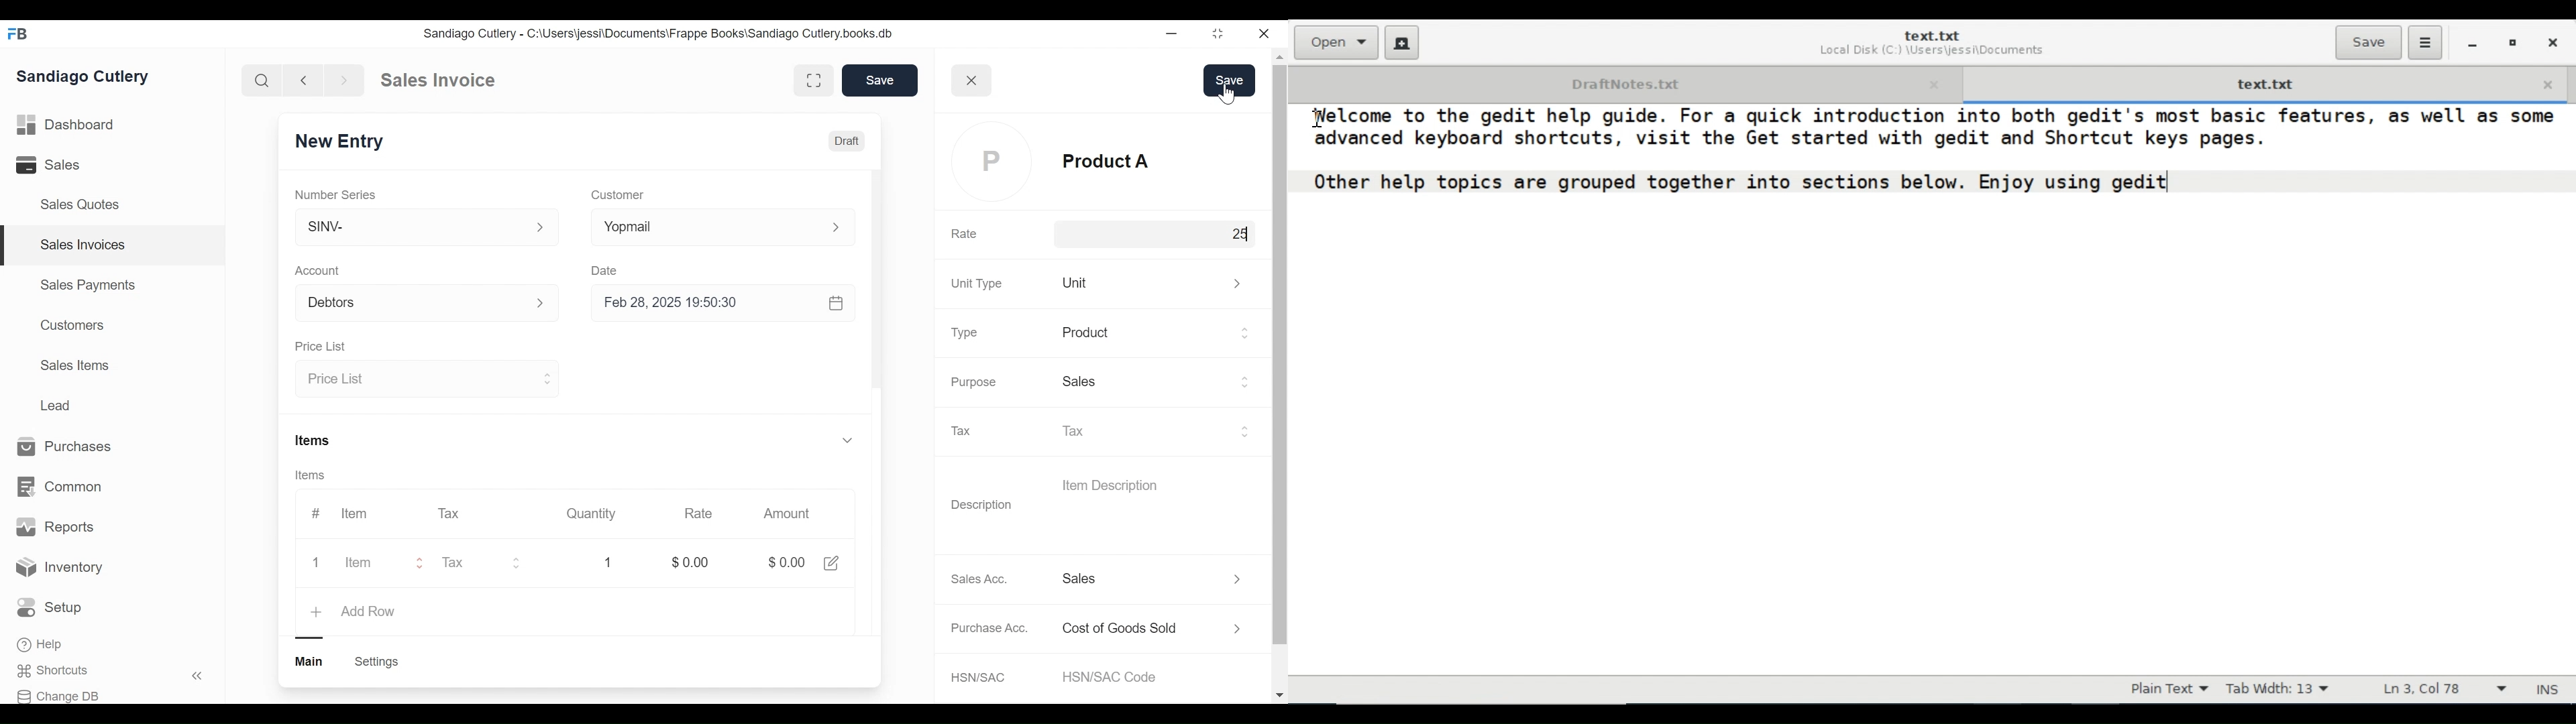 This screenshot has height=728, width=2576. Describe the element at coordinates (2424, 43) in the screenshot. I see `Application menu` at that location.